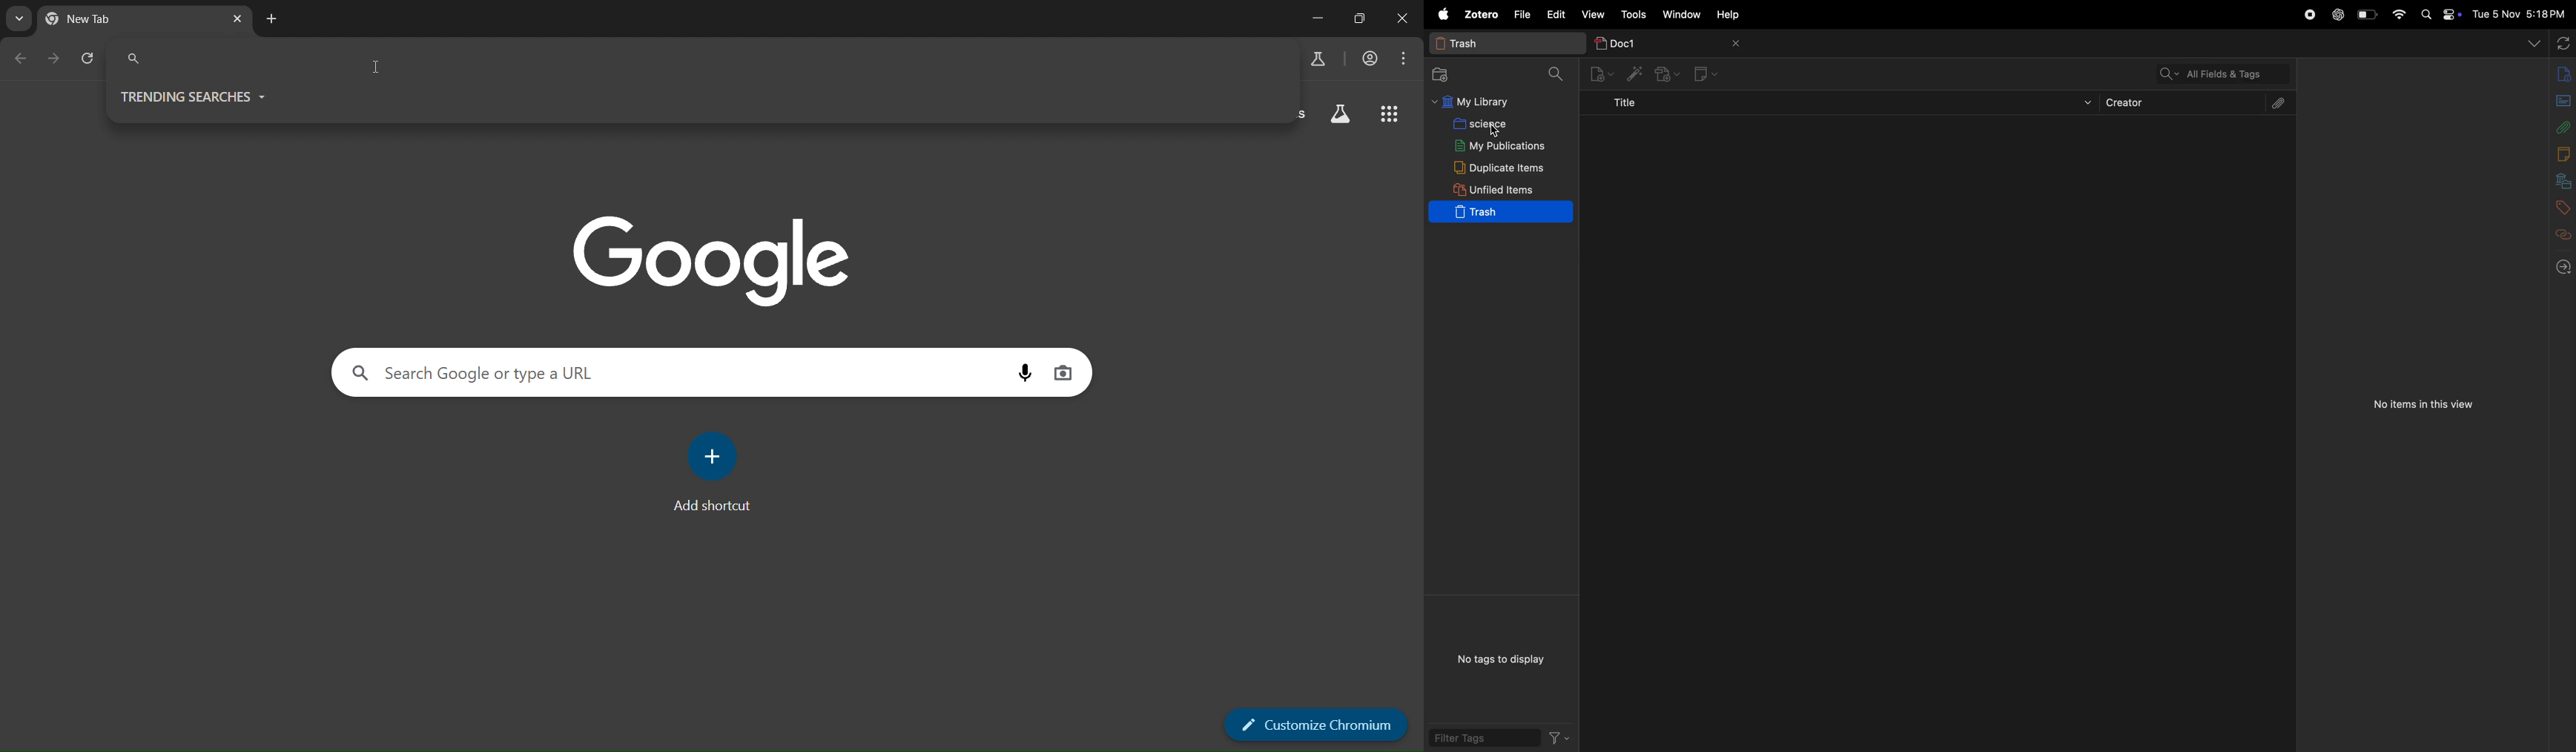 The width and height of the screenshot is (2576, 756). Describe the element at coordinates (2534, 42) in the screenshot. I see `drop down` at that location.